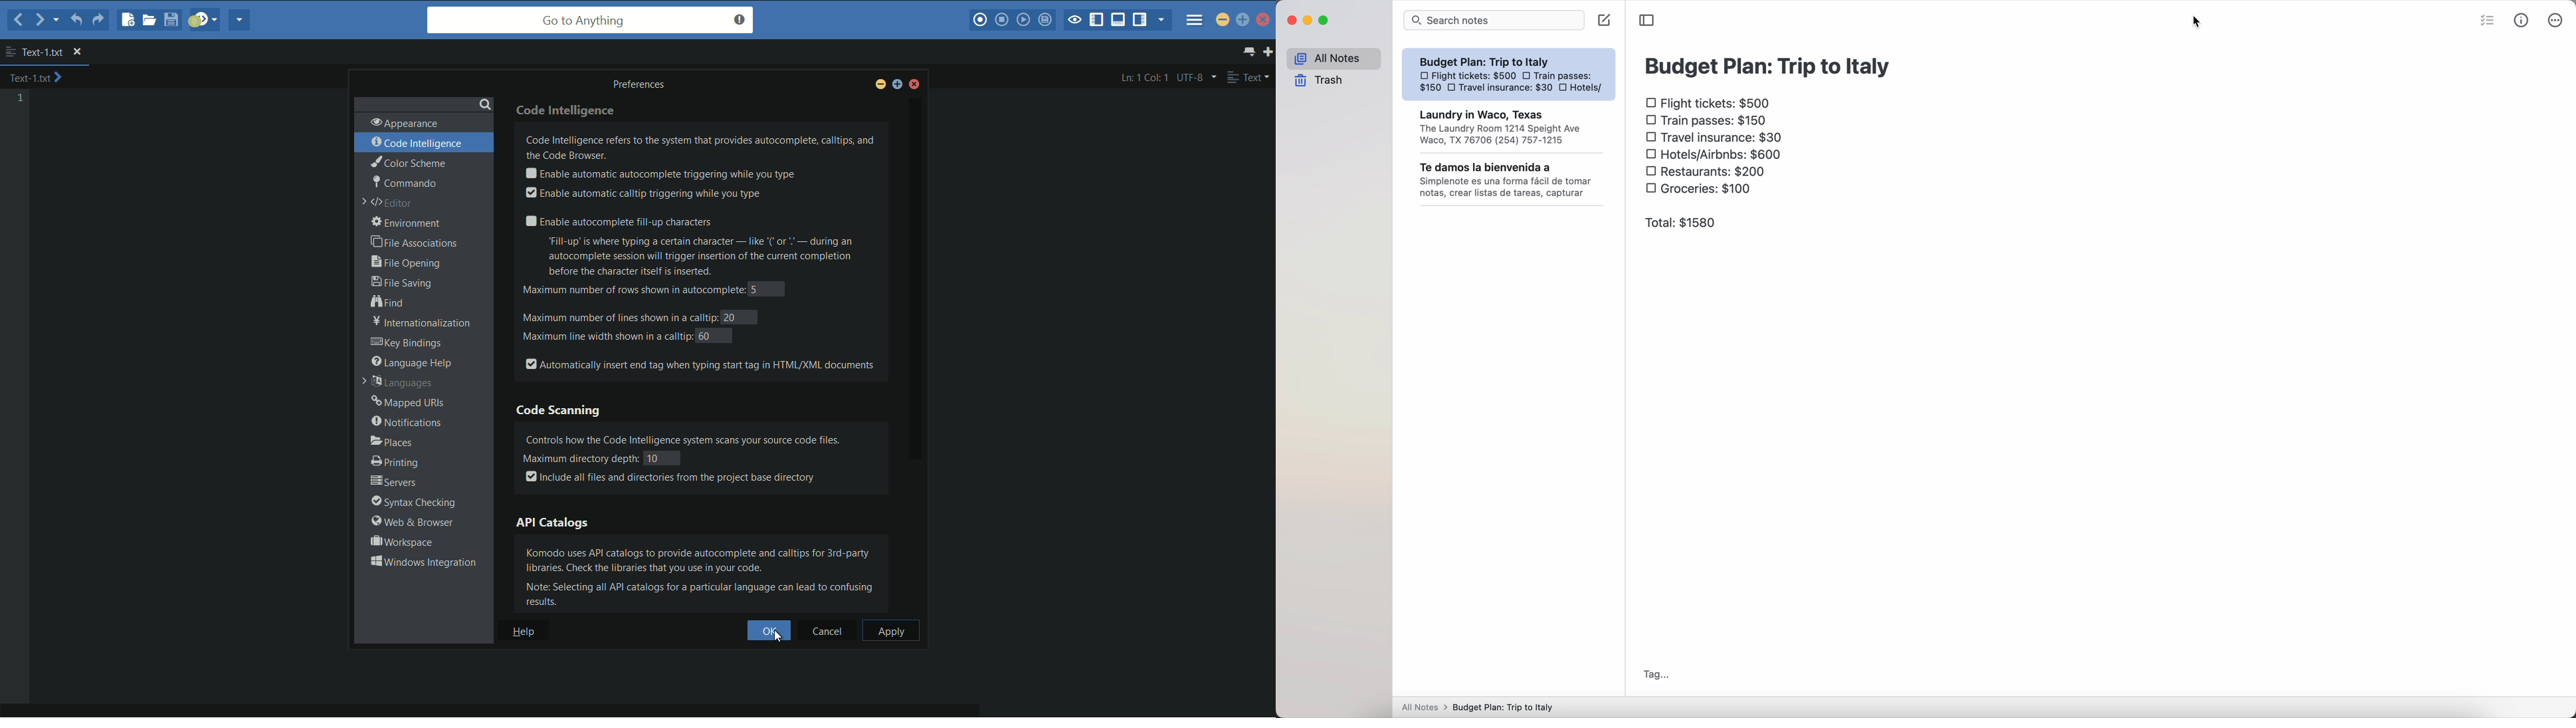 The width and height of the screenshot is (2576, 728). I want to click on body text: checkboxs budget plan and total: $1580, so click(1717, 161).